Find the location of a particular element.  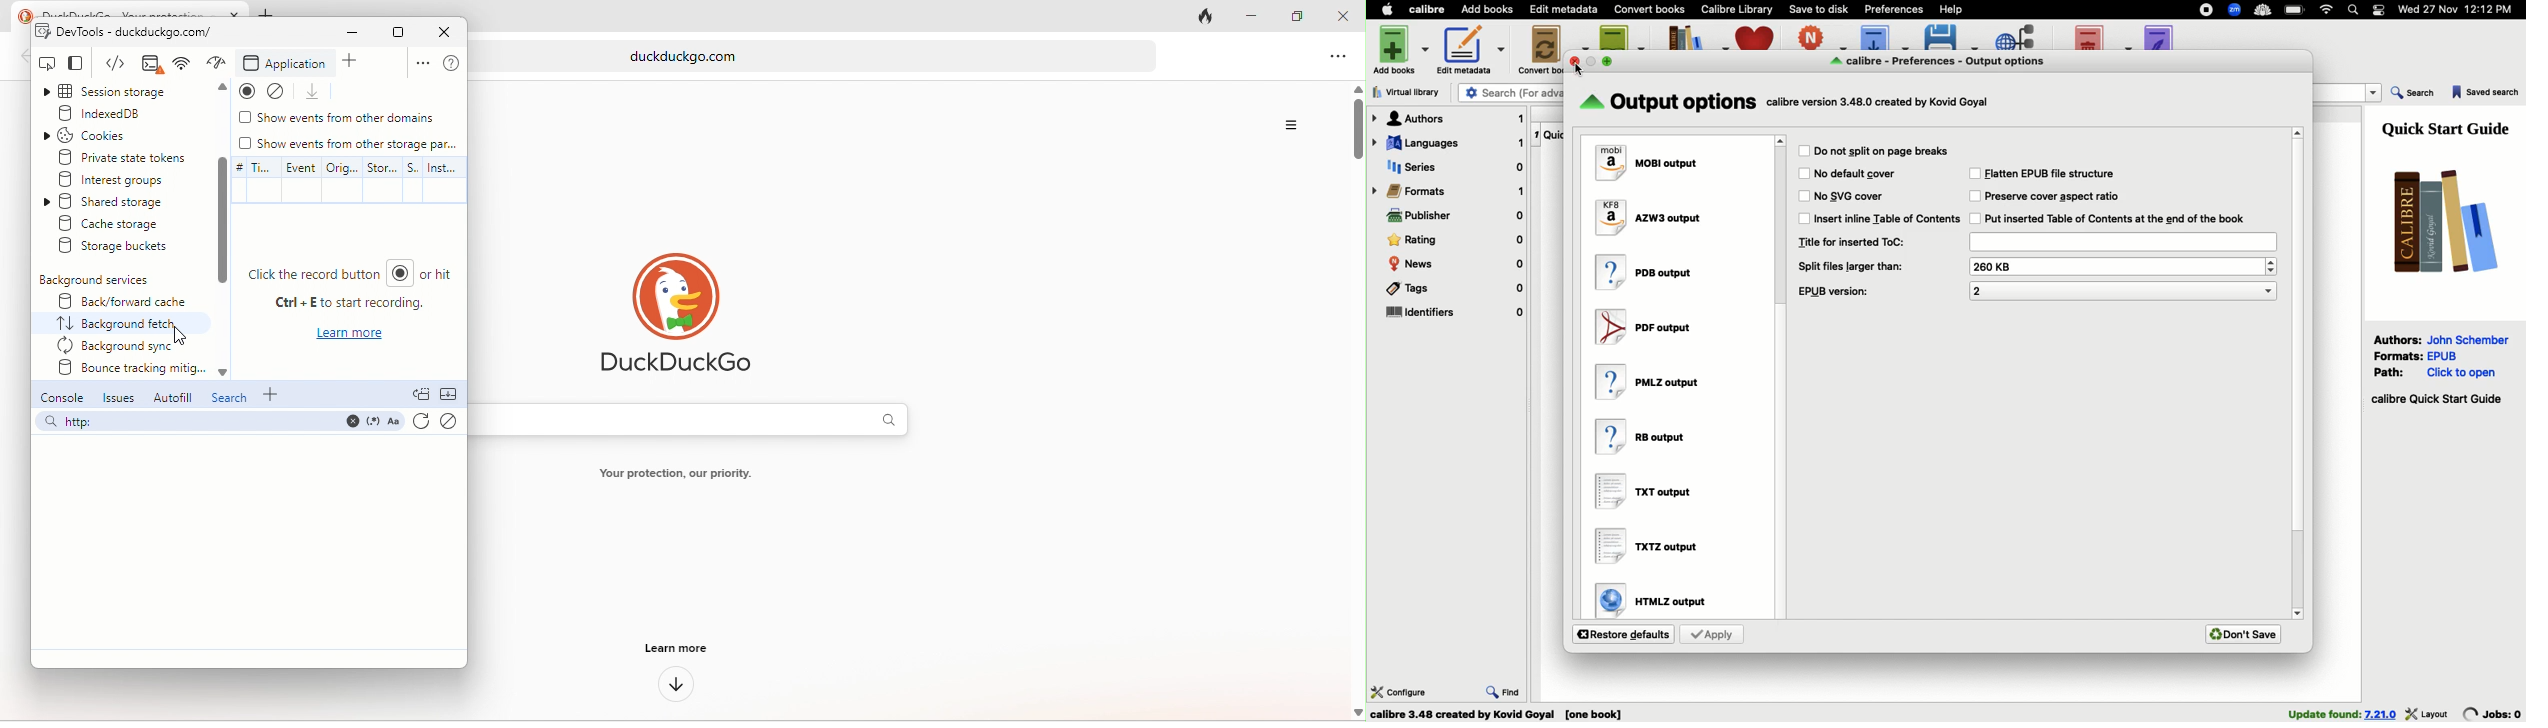

Notification is located at coordinates (2380, 10).